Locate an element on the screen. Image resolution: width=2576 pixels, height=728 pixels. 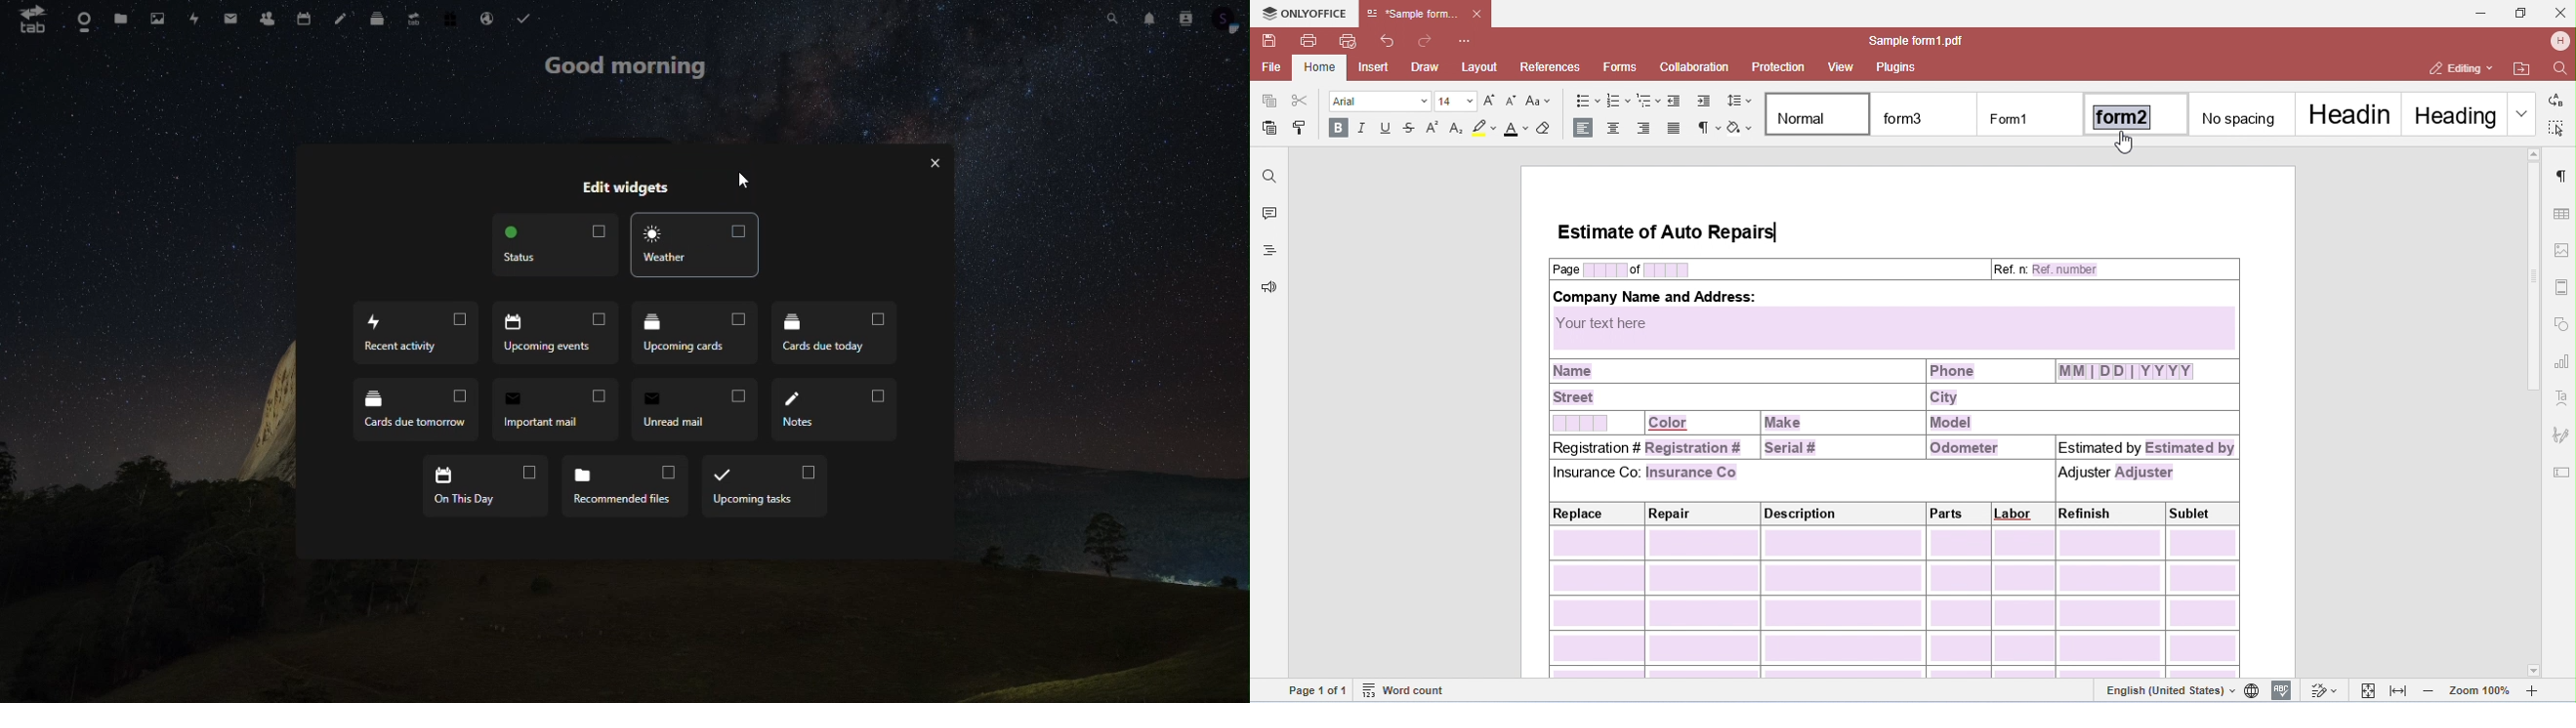
edit widgets is located at coordinates (618, 181).